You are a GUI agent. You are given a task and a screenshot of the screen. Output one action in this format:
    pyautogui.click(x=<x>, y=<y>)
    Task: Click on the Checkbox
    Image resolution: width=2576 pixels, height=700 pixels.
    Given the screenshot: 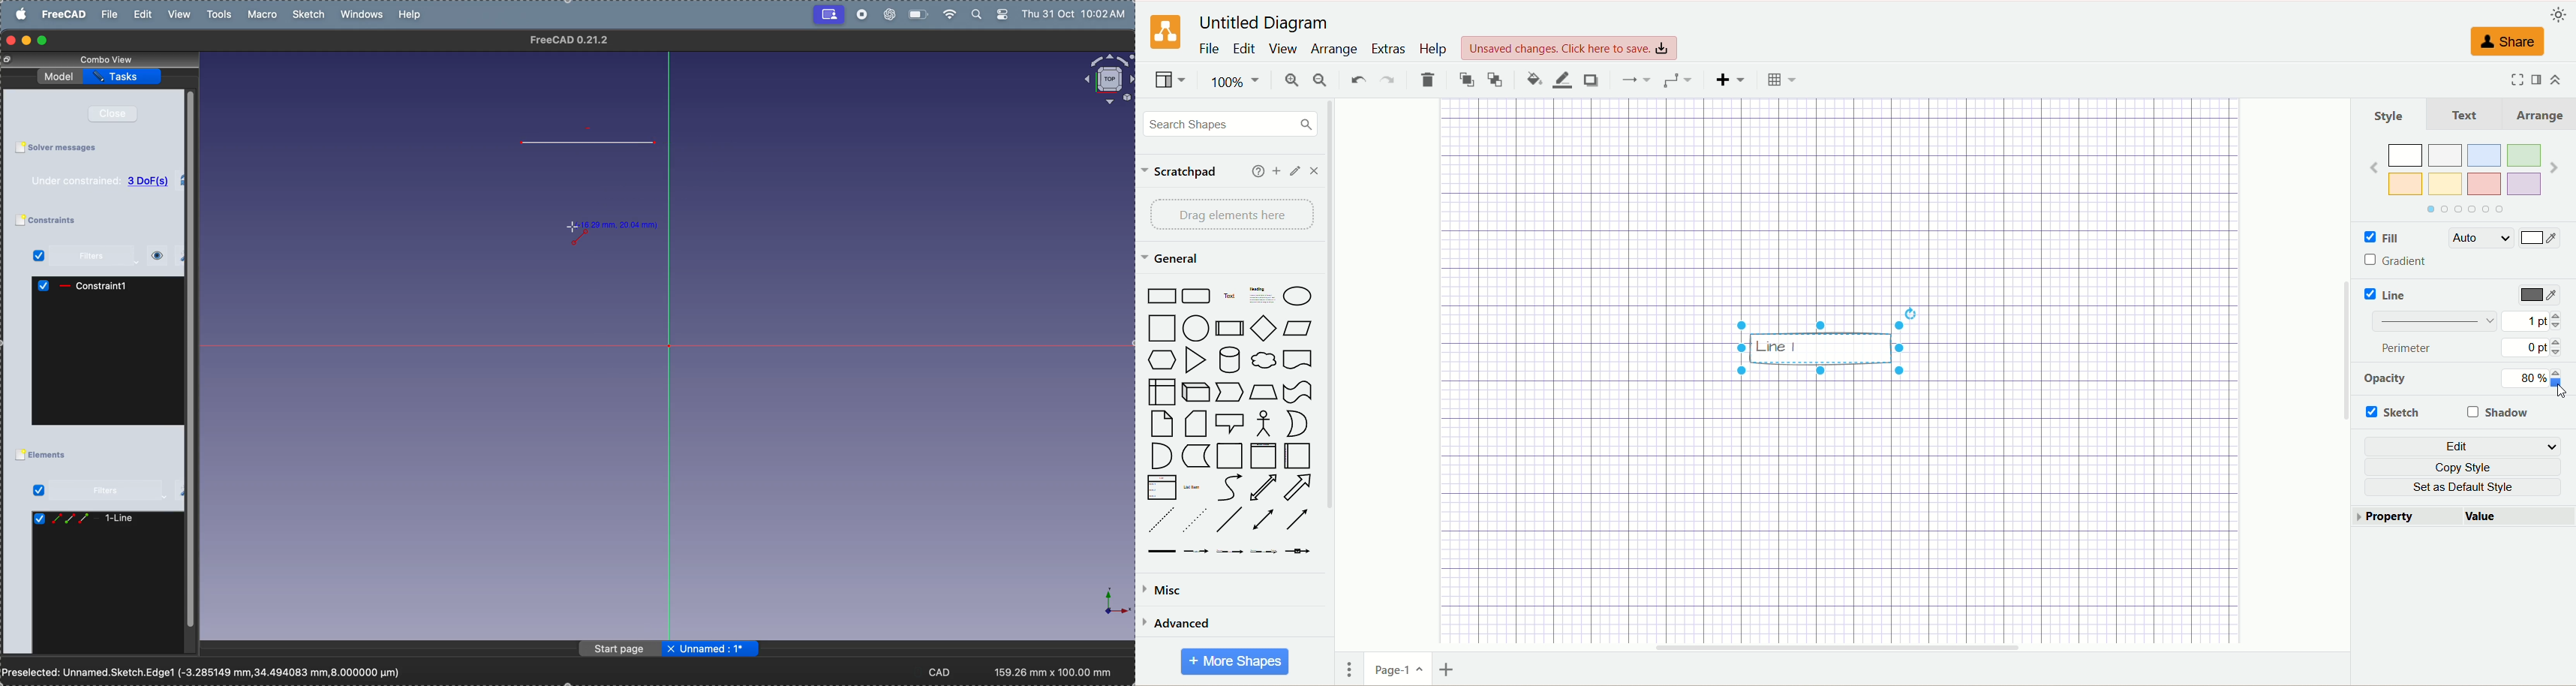 What is the action you would take?
    pyautogui.click(x=2366, y=239)
    